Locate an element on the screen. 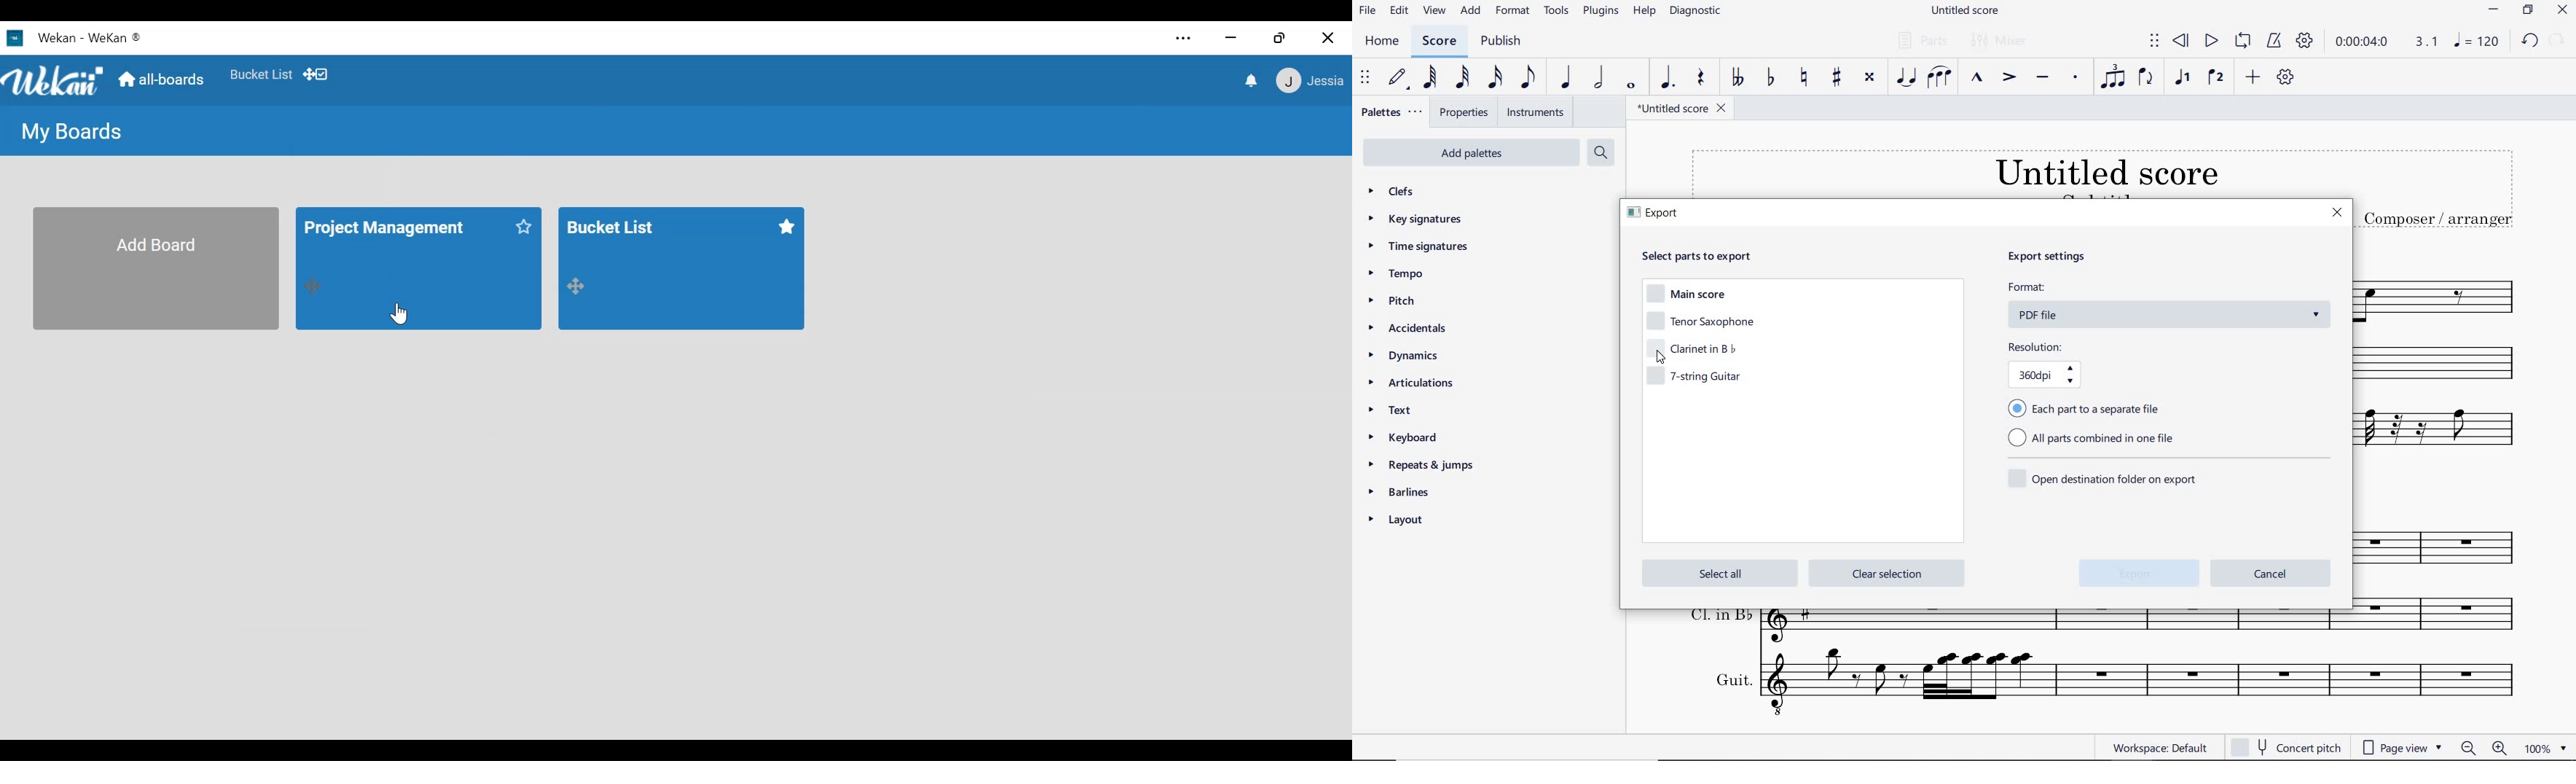 The image size is (2576, 784). accidentals is located at coordinates (1410, 330).